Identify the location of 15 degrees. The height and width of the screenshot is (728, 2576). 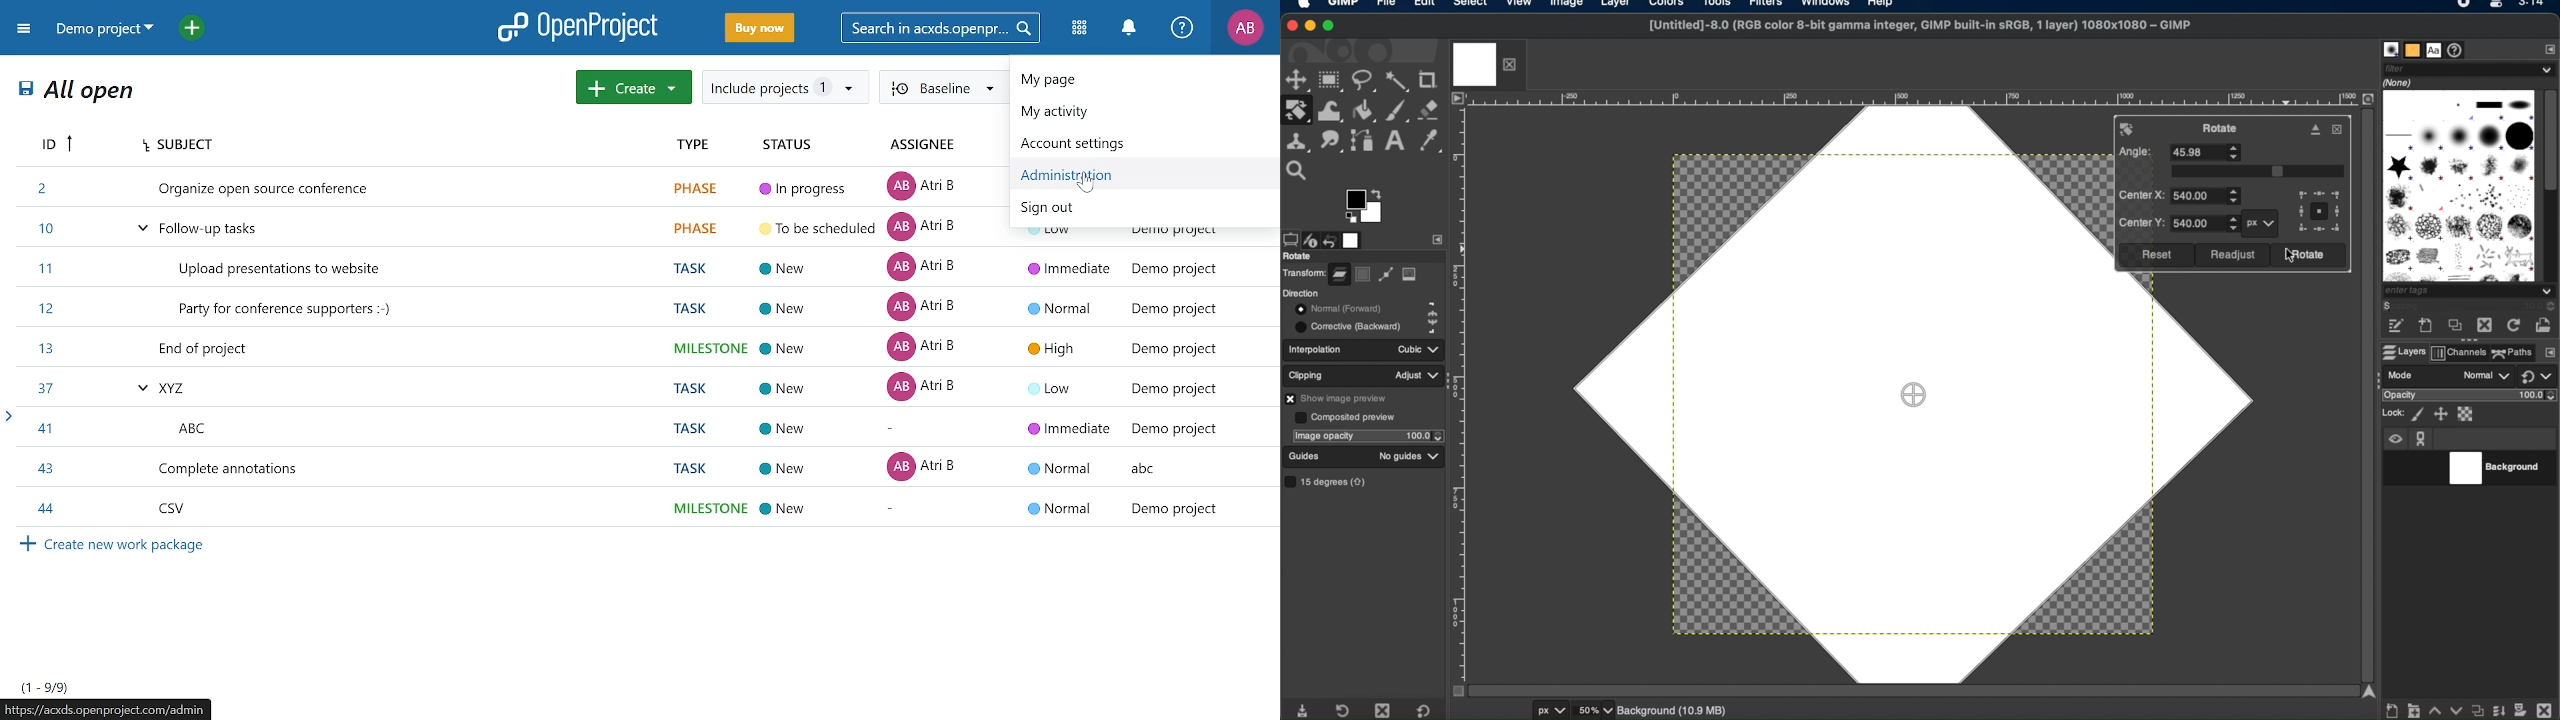
(1329, 481).